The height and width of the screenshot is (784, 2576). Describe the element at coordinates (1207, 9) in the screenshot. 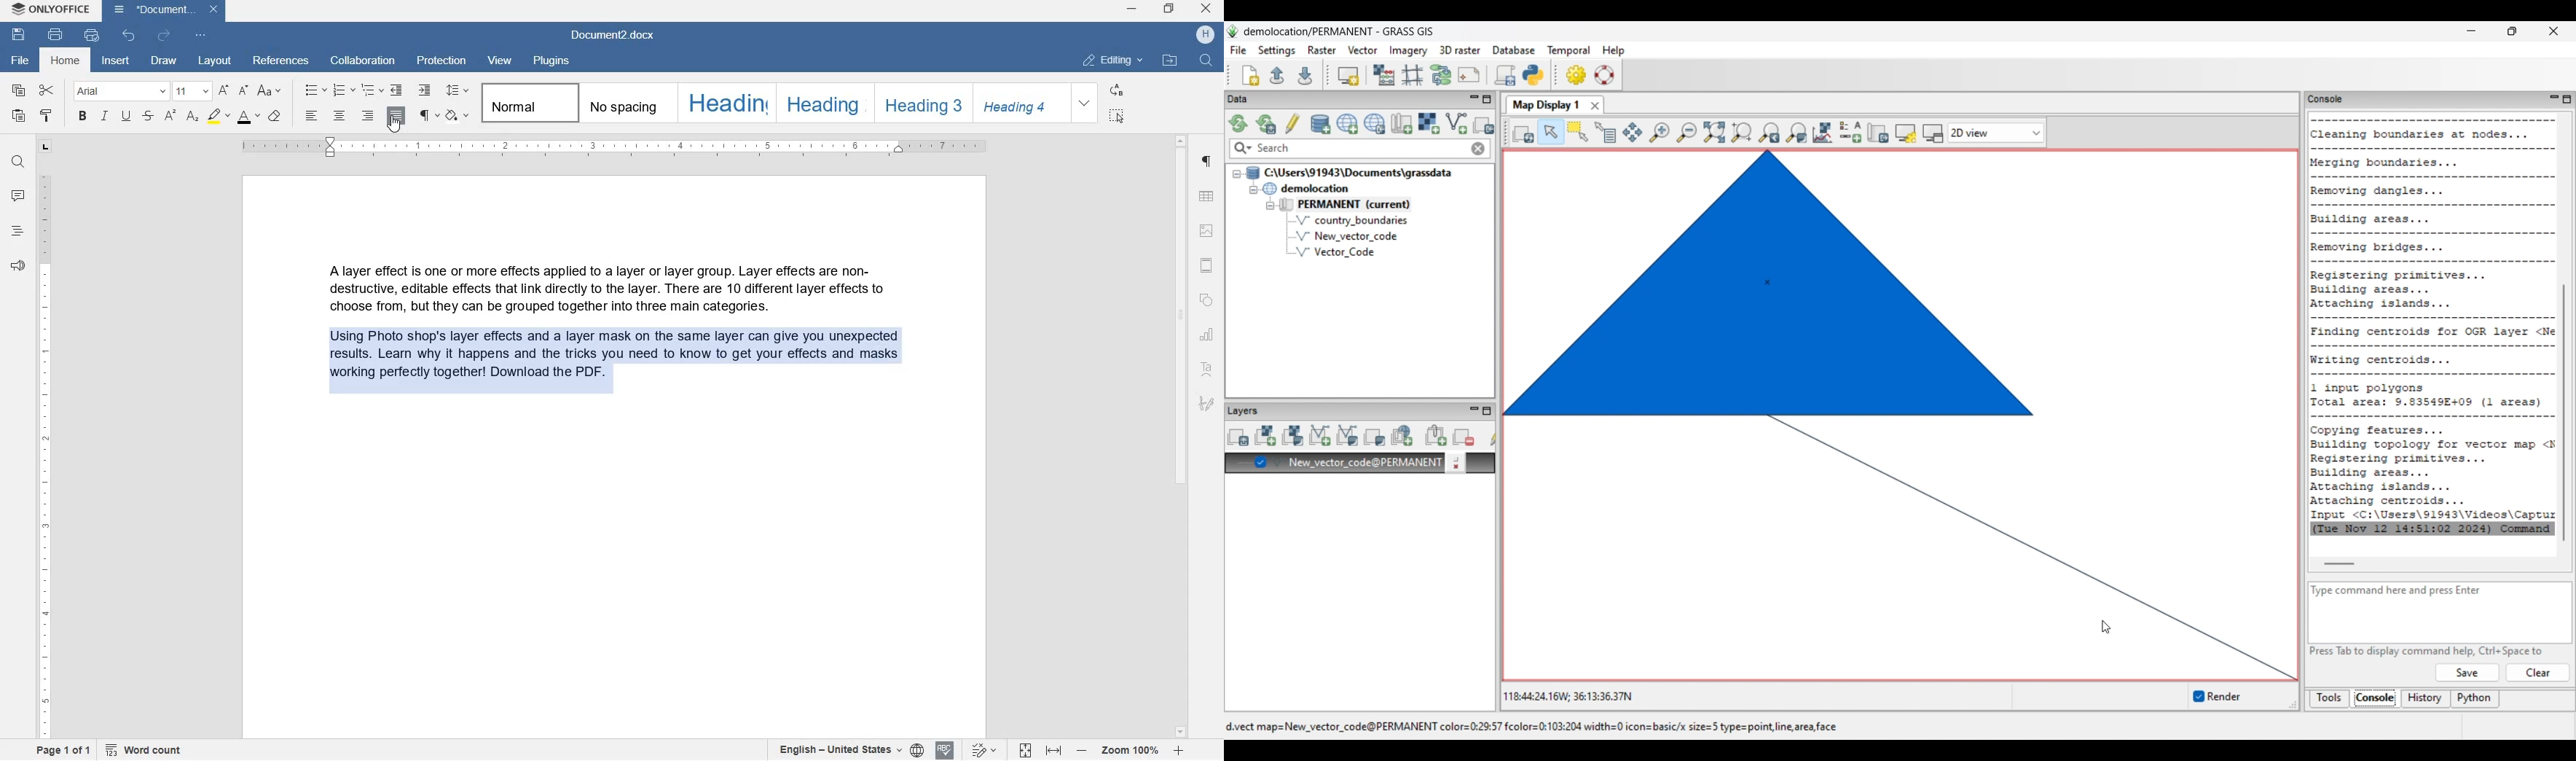

I see `close` at that location.